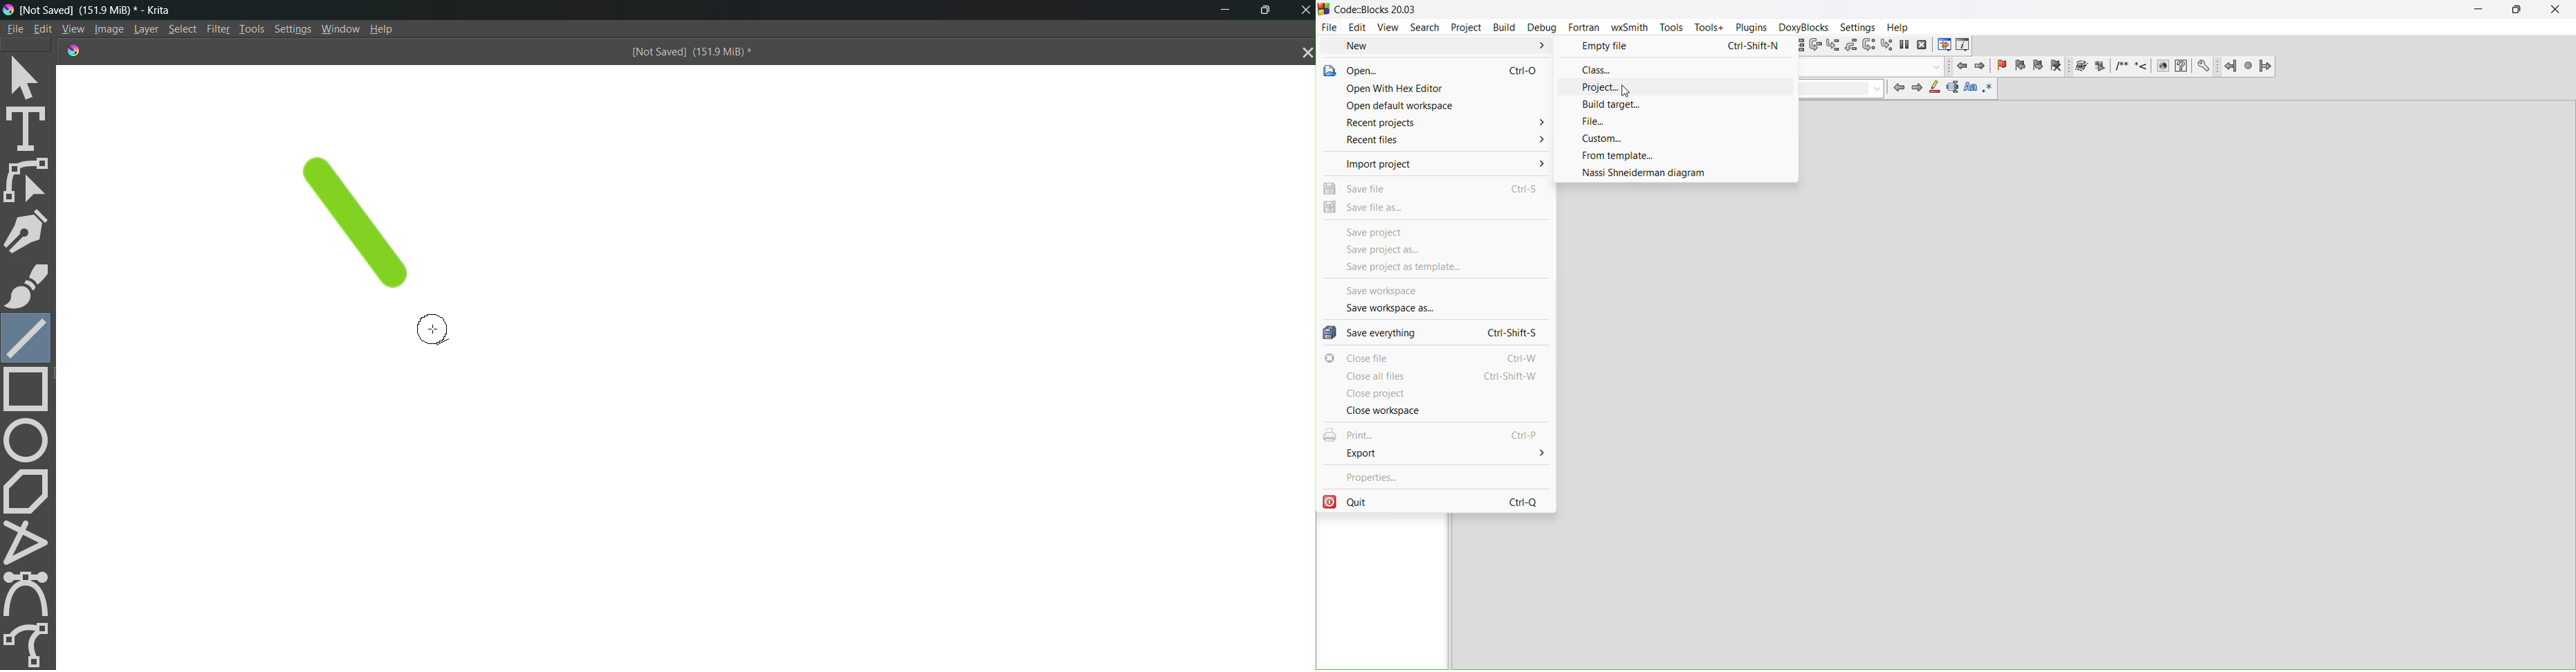  Describe the element at coordinates (294, 30) in the screenshot. I see `Settings` at that location.